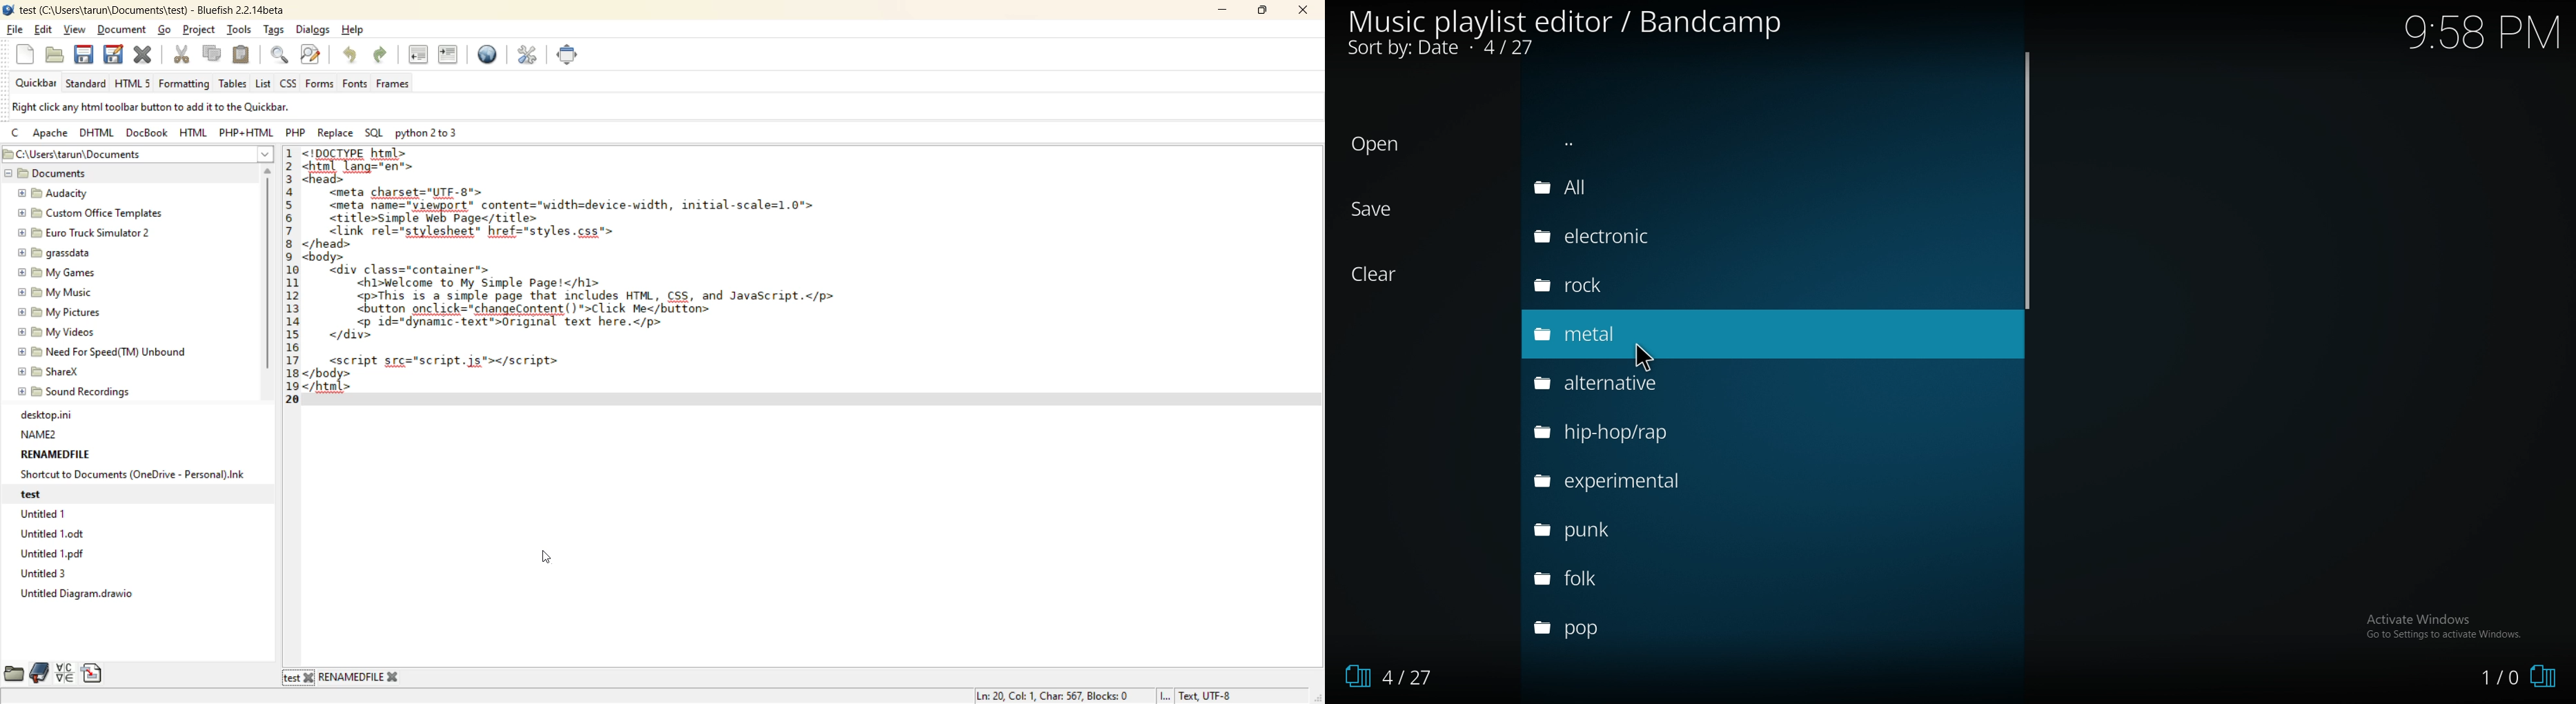  What do you see at coordinates (145, 135) in the screenshot?
I see `docbook` at bounding box center [145, 135].